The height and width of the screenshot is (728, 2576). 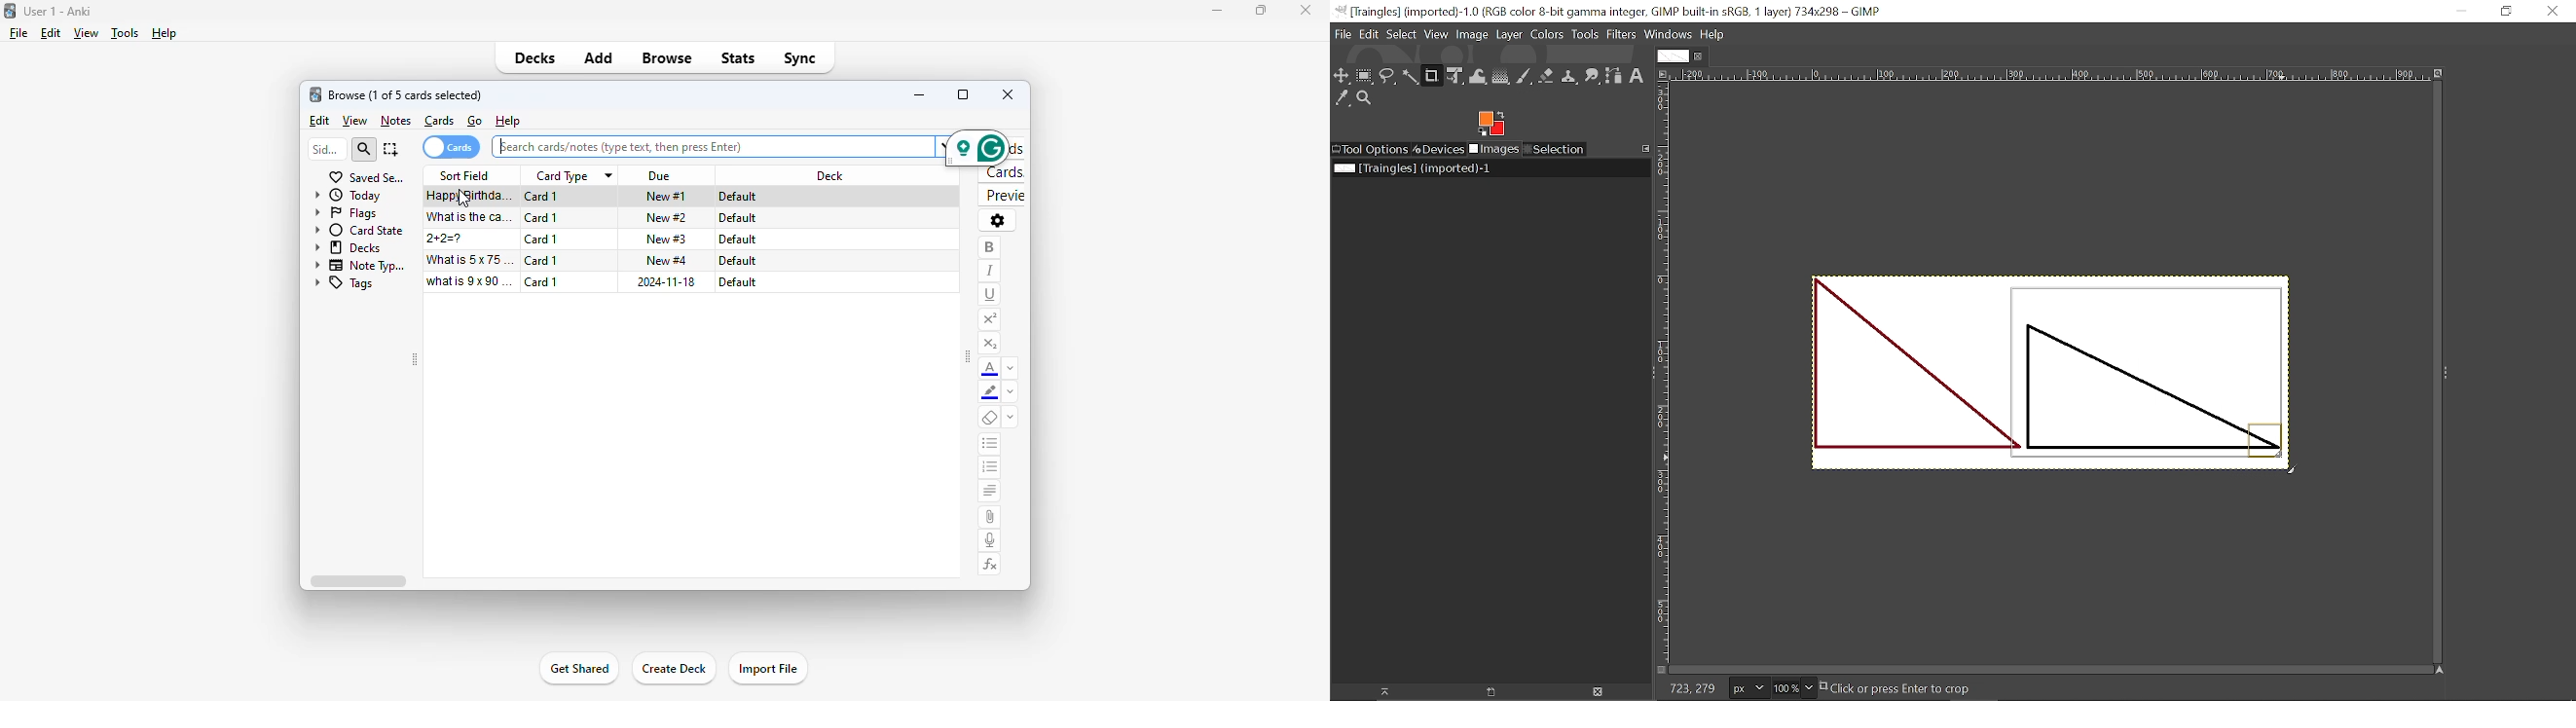 What do you see at coordinates (988, 272) in the screenshot?
I see `italic` at bounding box center [988, 272].